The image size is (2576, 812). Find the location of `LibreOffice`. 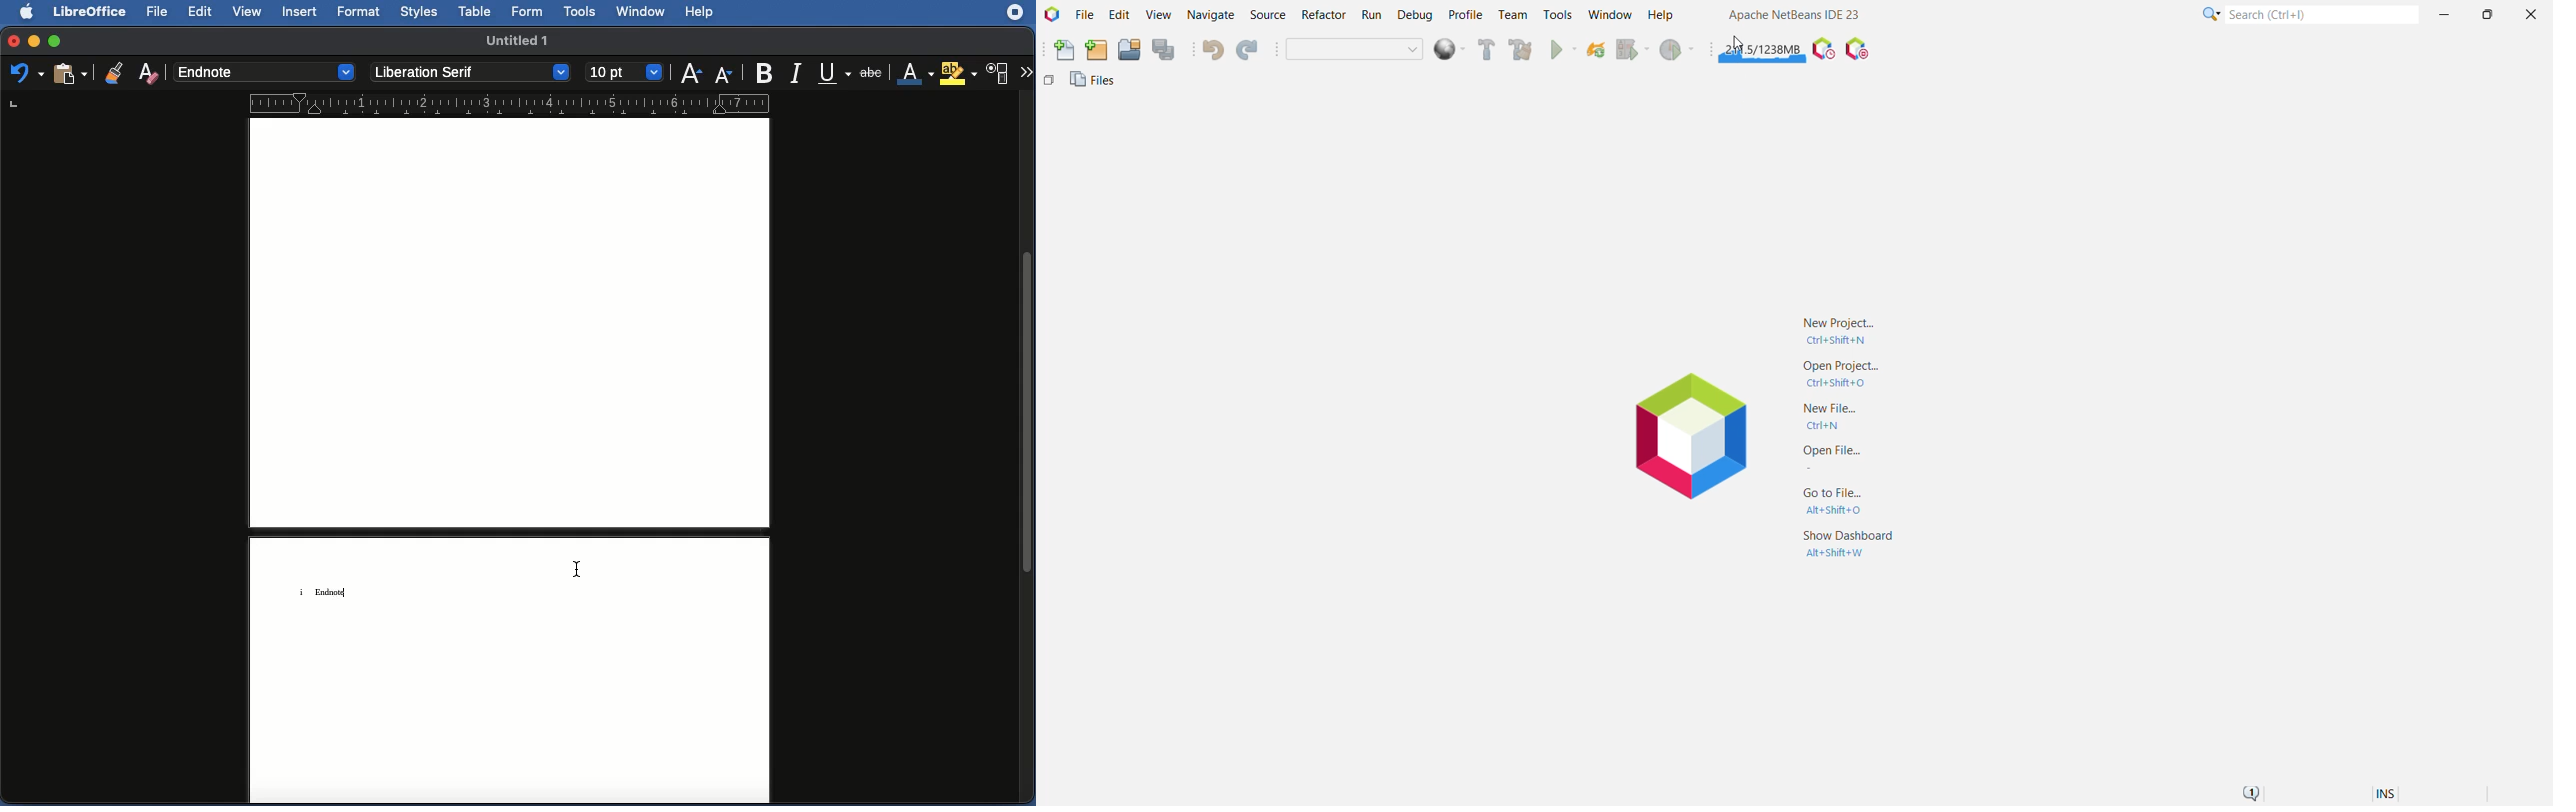

LibreOffice is located at coordinates (91, 12).